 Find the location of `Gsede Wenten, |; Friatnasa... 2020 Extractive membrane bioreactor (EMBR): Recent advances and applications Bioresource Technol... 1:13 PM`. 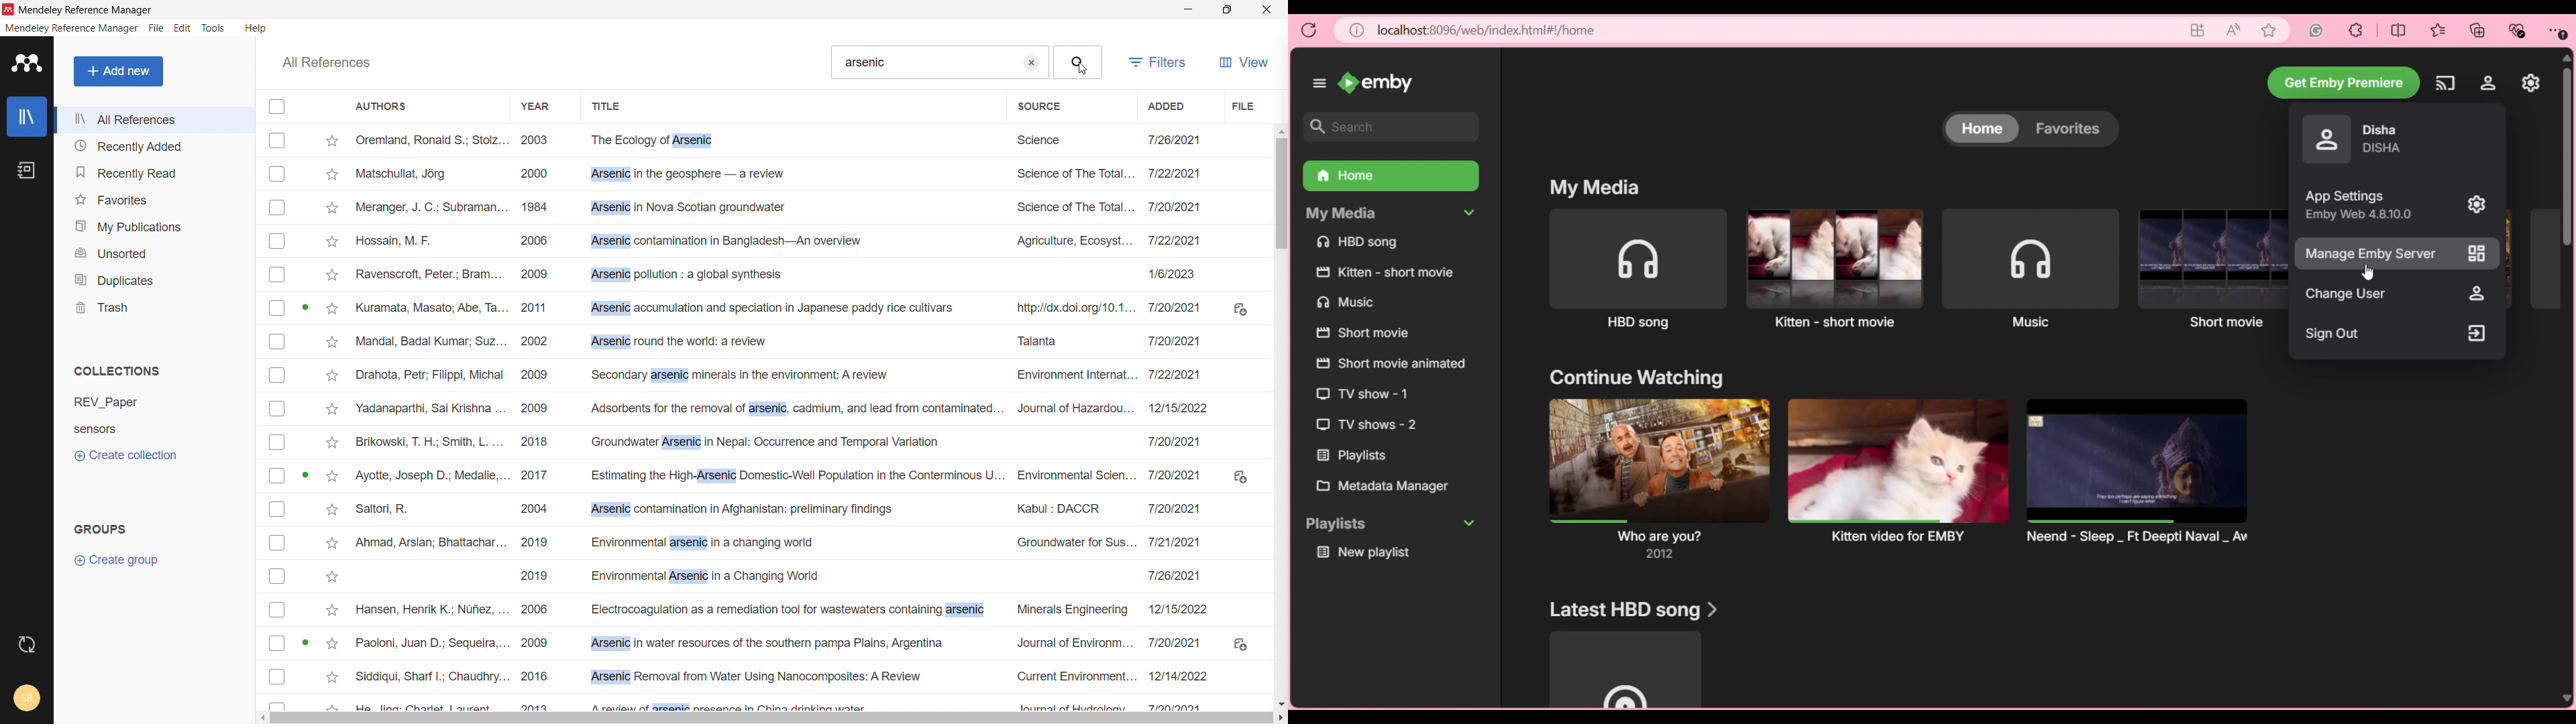

Gsede Wenten, |; Friatnasa... 2020 Extractive membrane bioreactor (EMBR): Recent advances and applications Bioresource Technol... 1:13 PM is located at coordinates (798, 206).